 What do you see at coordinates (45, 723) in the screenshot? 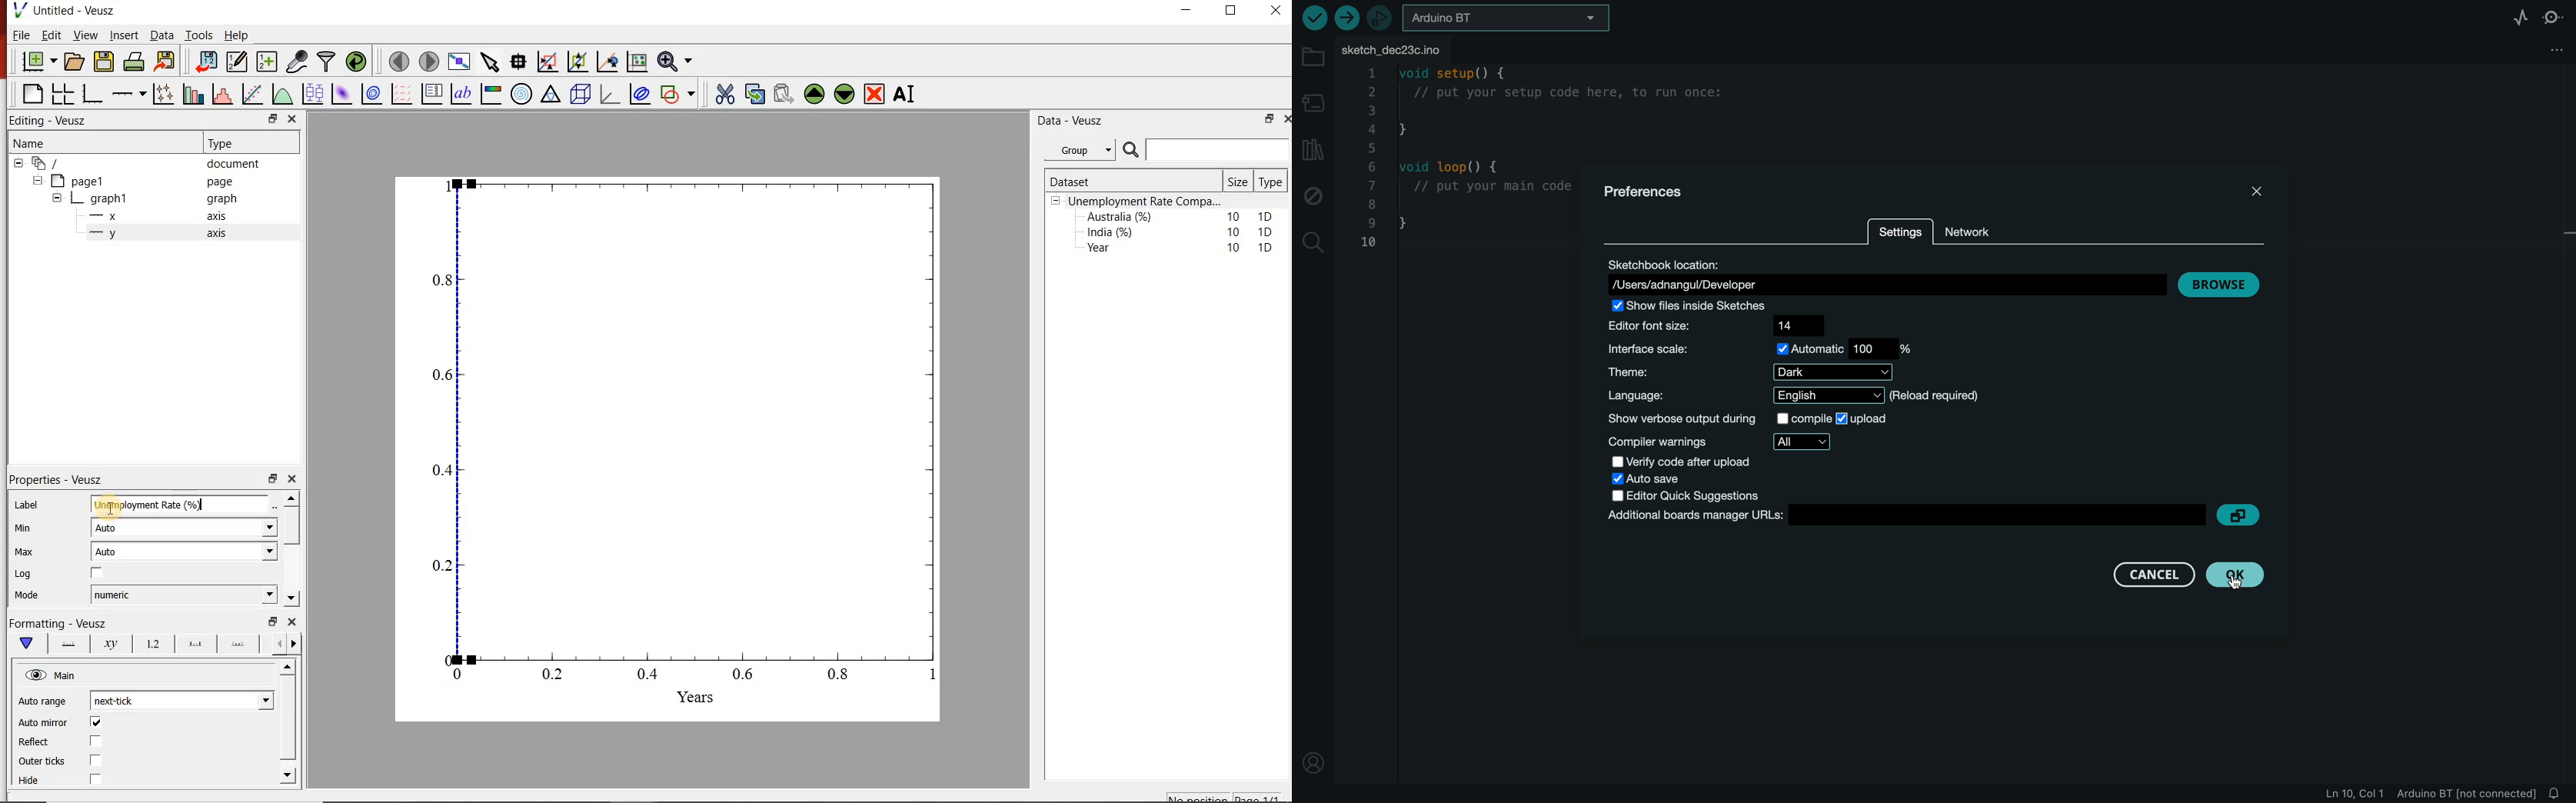
I see `Auto mirror` at bounding box center [45, 723].